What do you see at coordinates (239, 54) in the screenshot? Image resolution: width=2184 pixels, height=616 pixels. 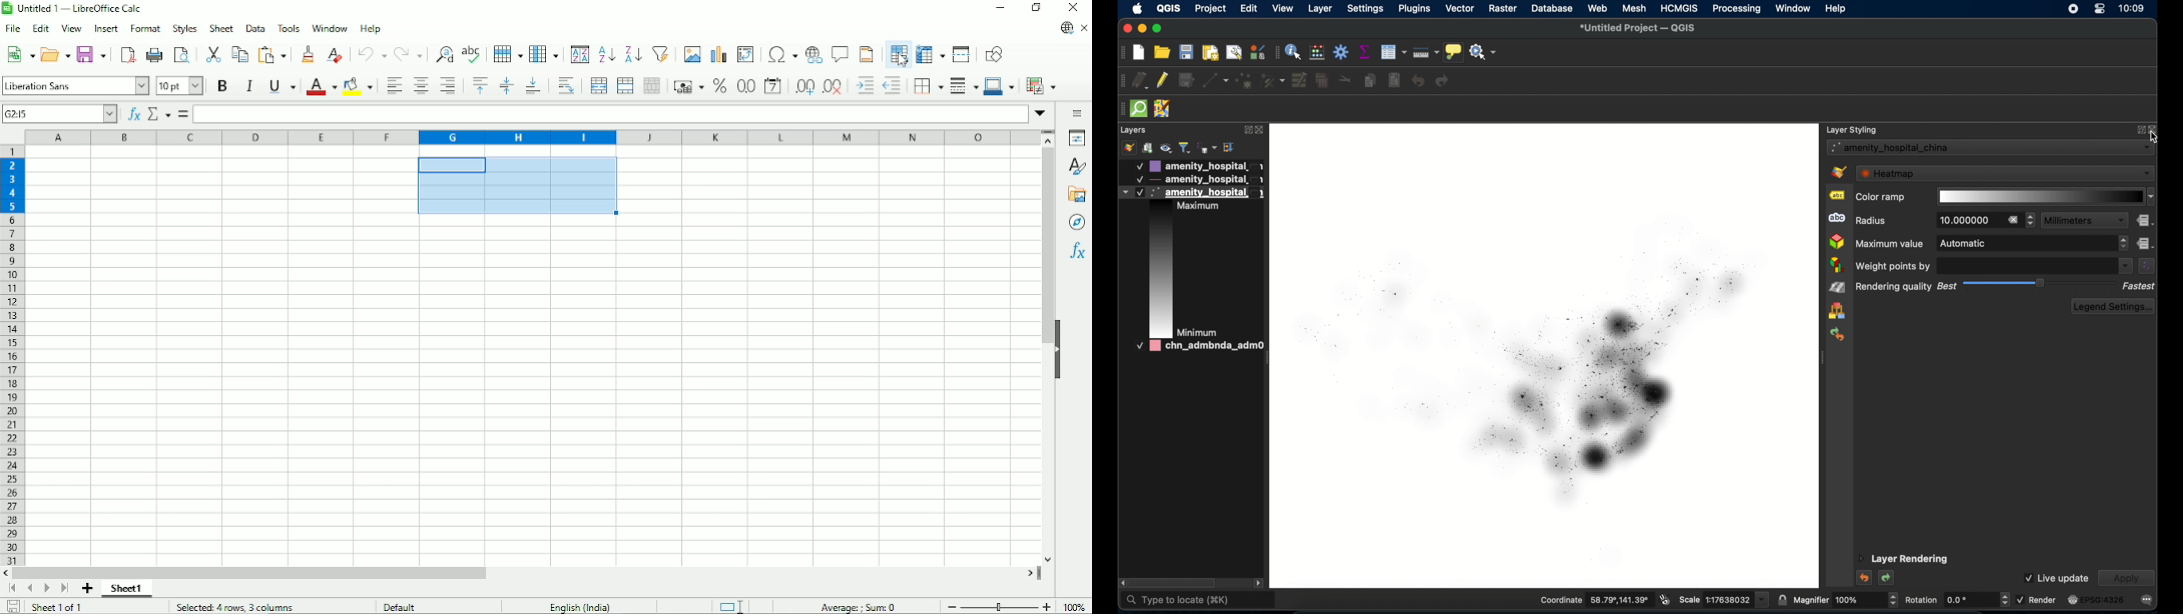 I see `Copy` at bounding box center [239, 54].